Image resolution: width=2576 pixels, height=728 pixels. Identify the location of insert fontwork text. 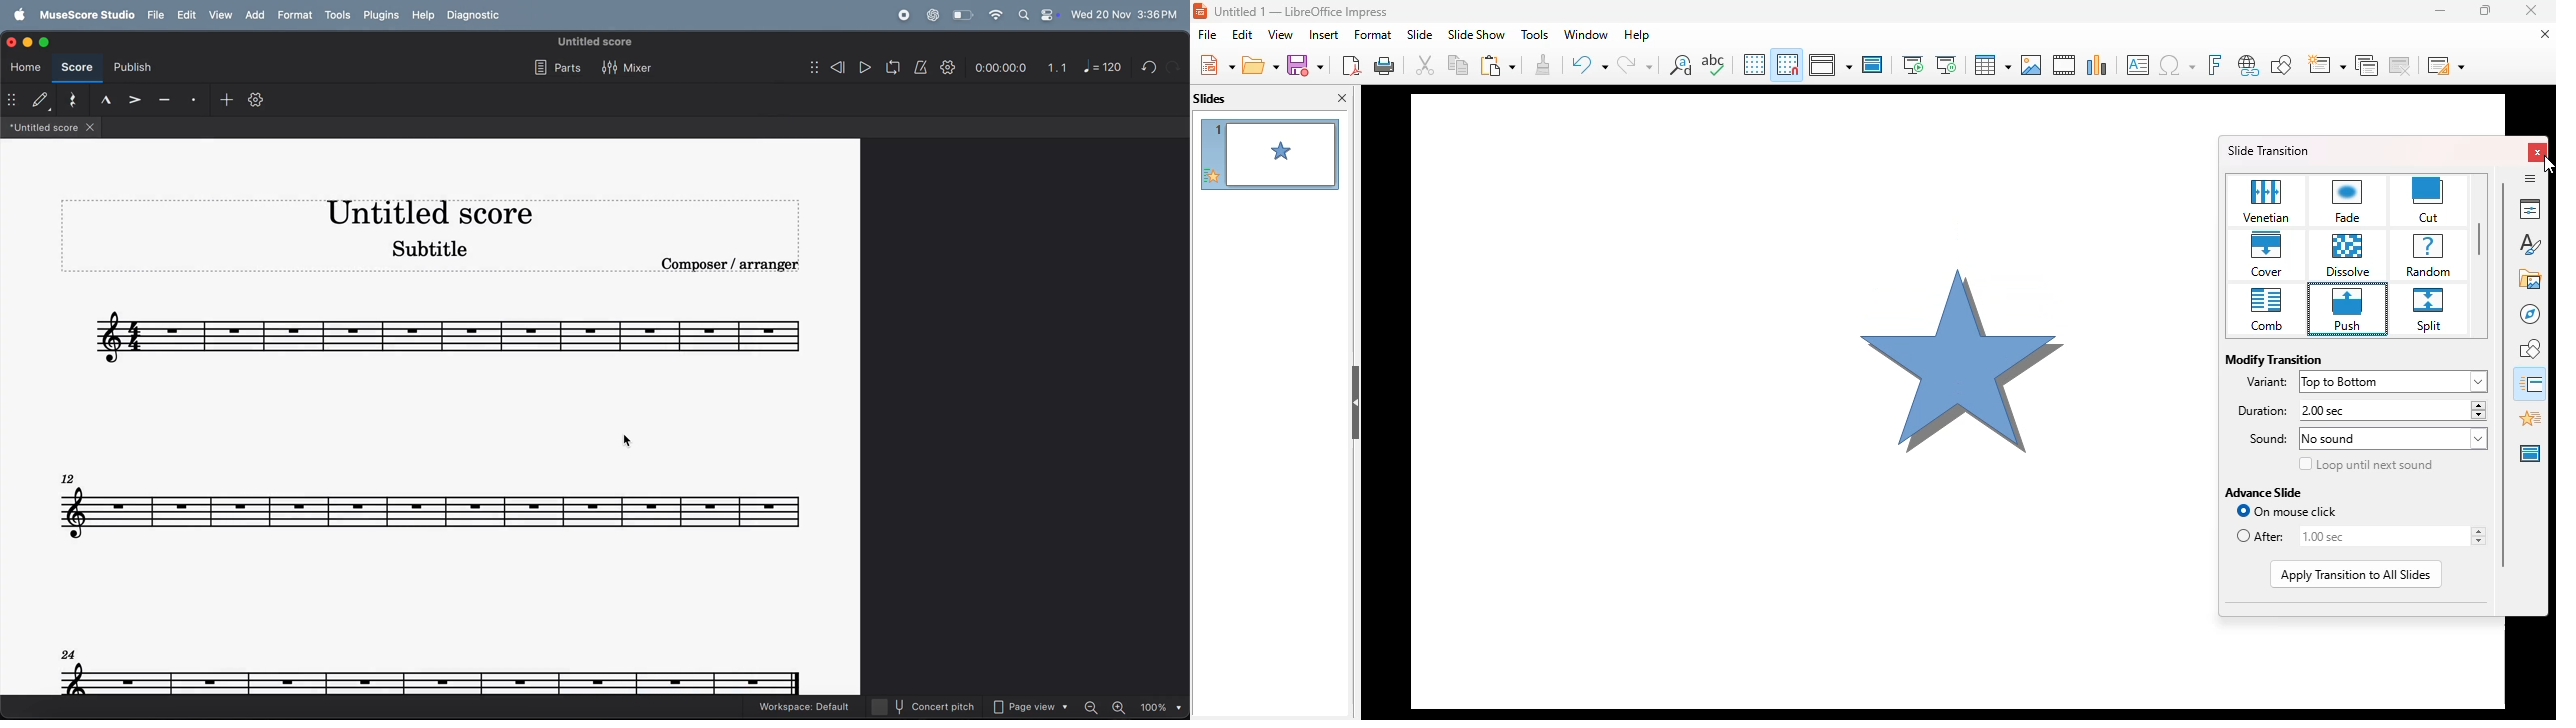
(2214, 65).